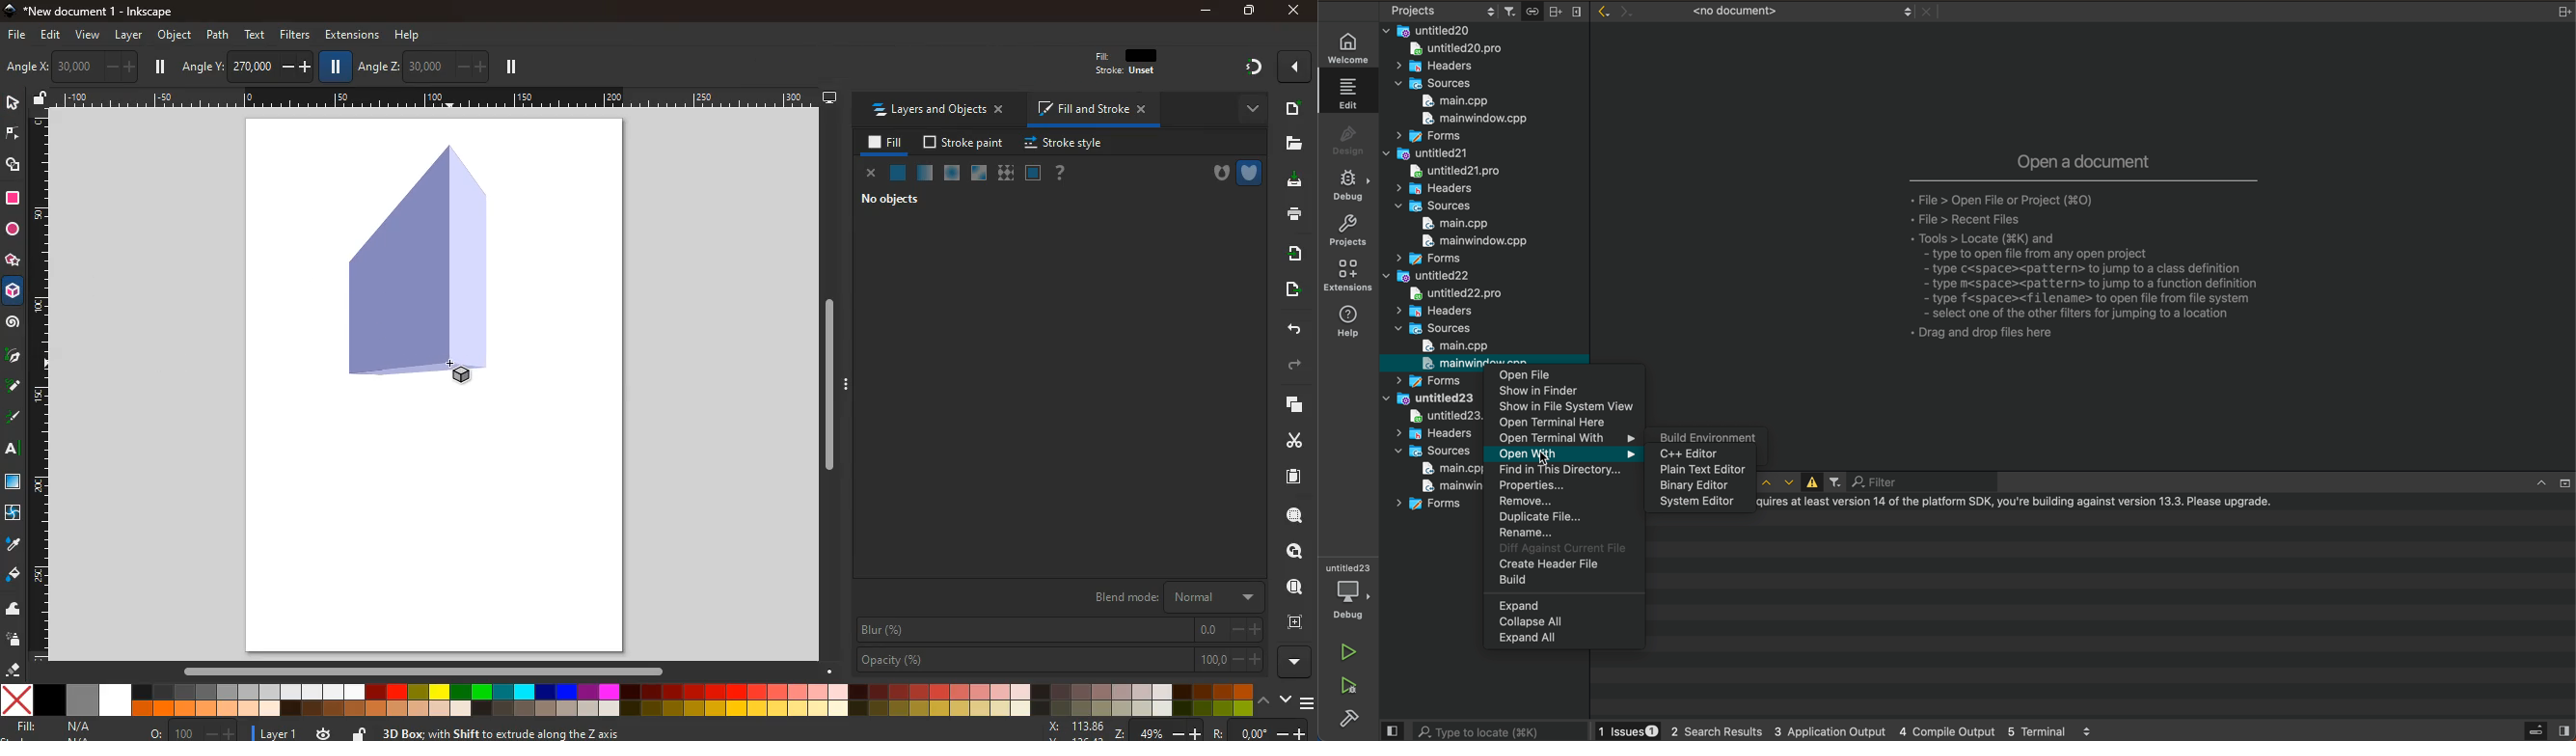 The image size is (2576, 756). I want to click on split editor vertically, so click(1576, 10).